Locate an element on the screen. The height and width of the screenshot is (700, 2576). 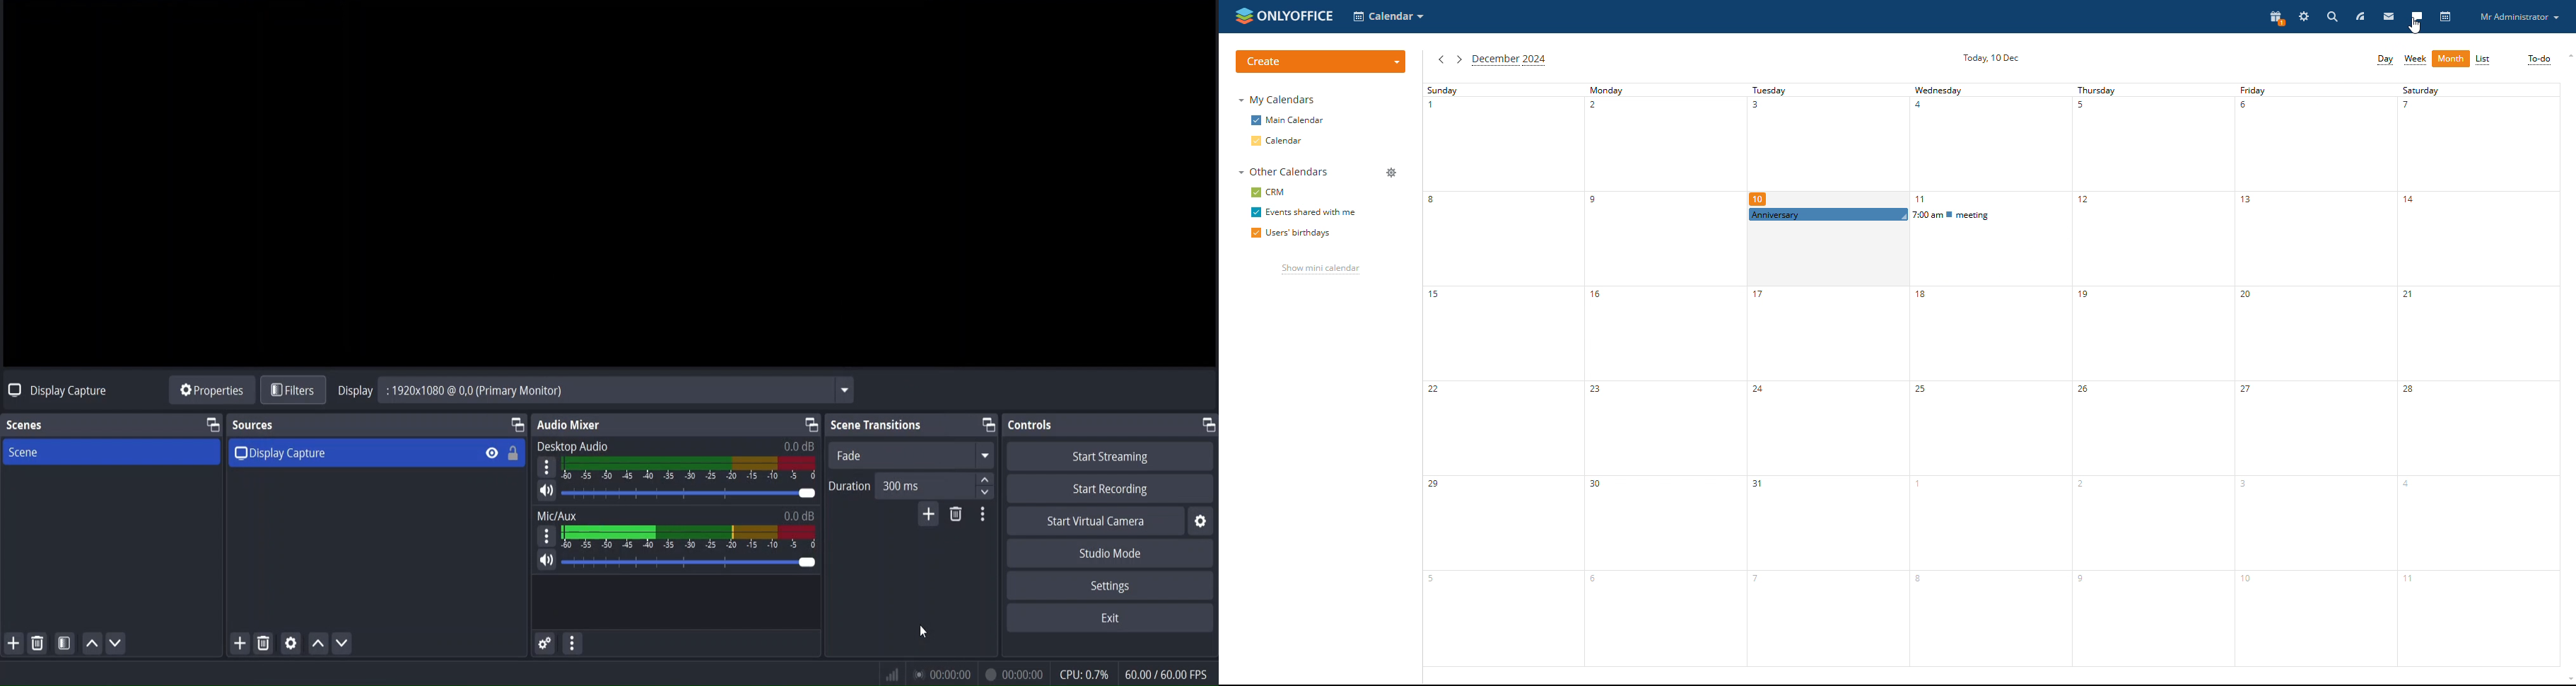
add source is located at coordinates (238, 645).